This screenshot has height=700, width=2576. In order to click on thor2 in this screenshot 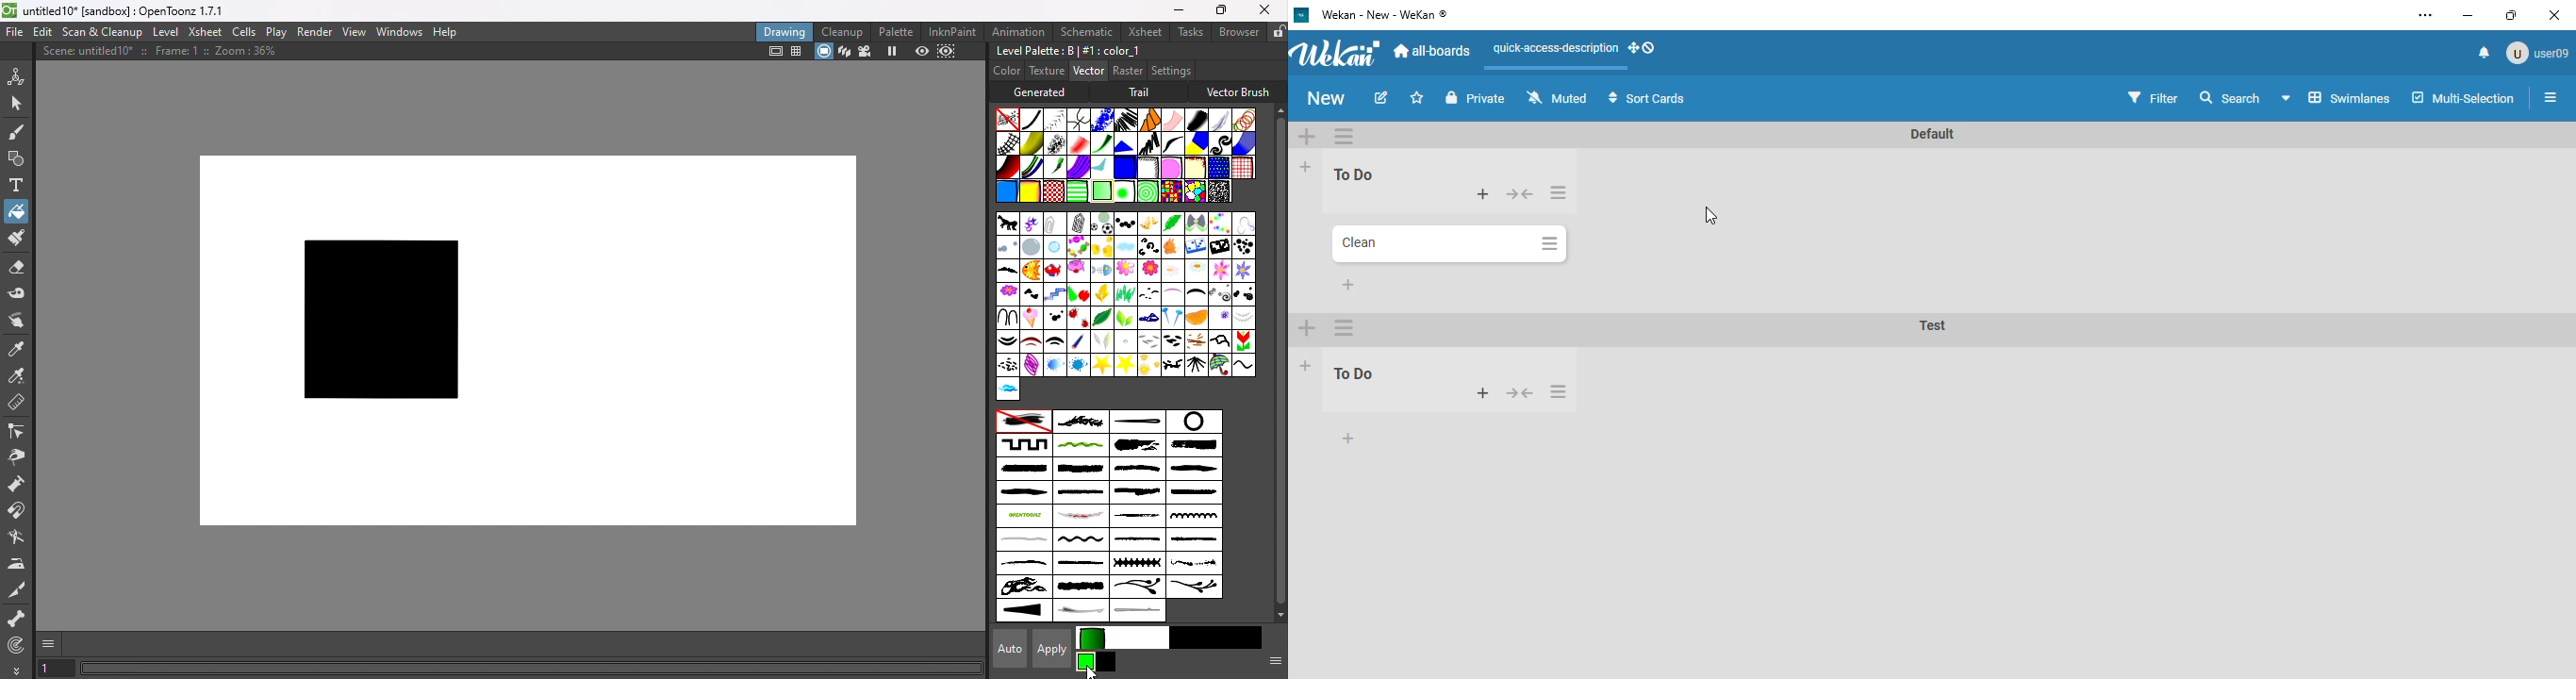, I will do `click(1197, 364)`.